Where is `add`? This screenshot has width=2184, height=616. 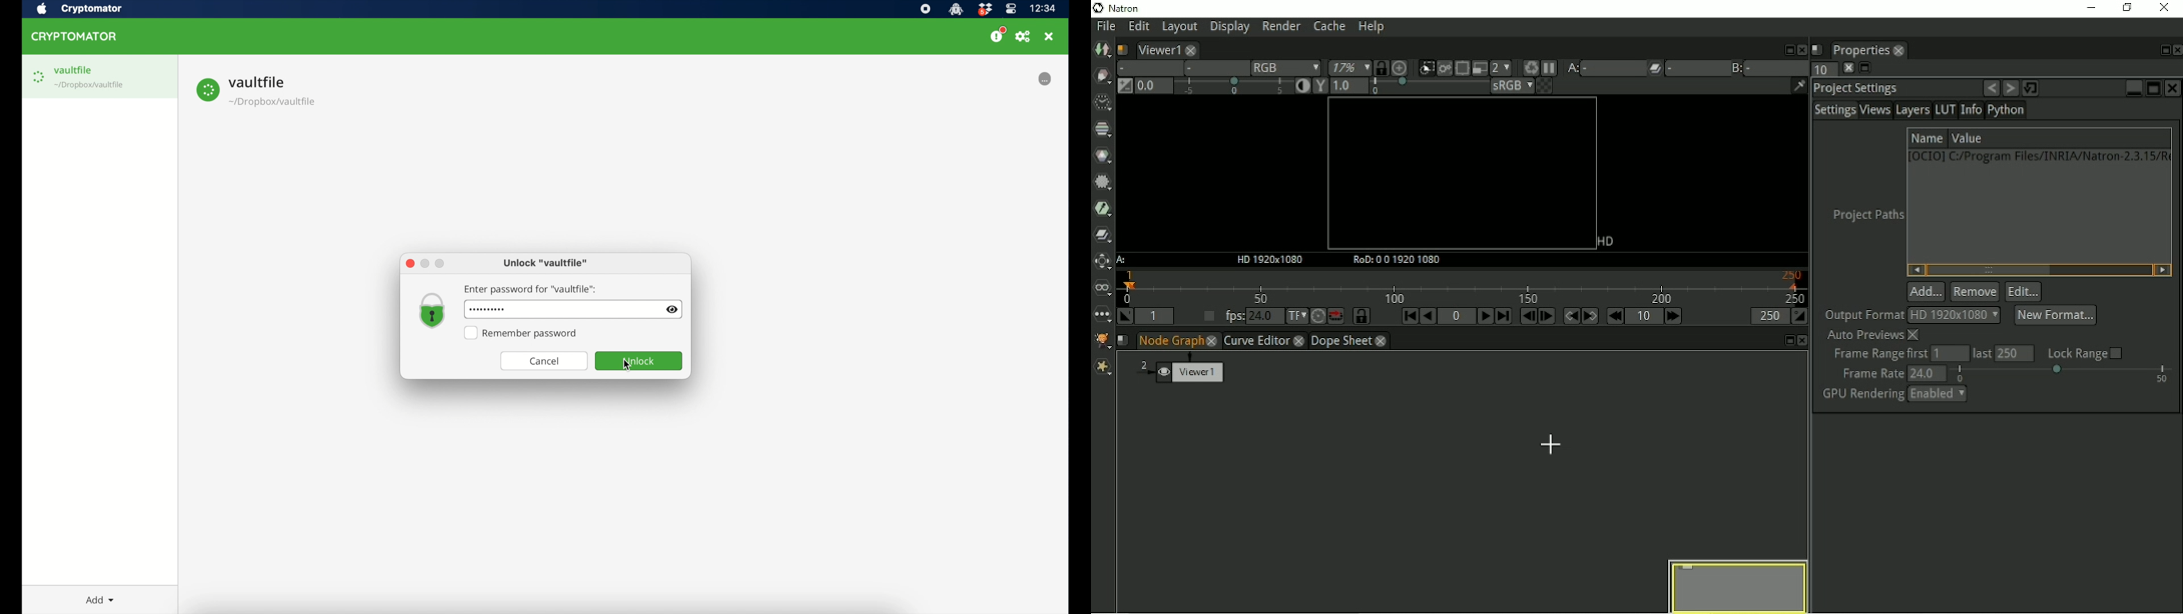
add is located at coordinates (100, 600).